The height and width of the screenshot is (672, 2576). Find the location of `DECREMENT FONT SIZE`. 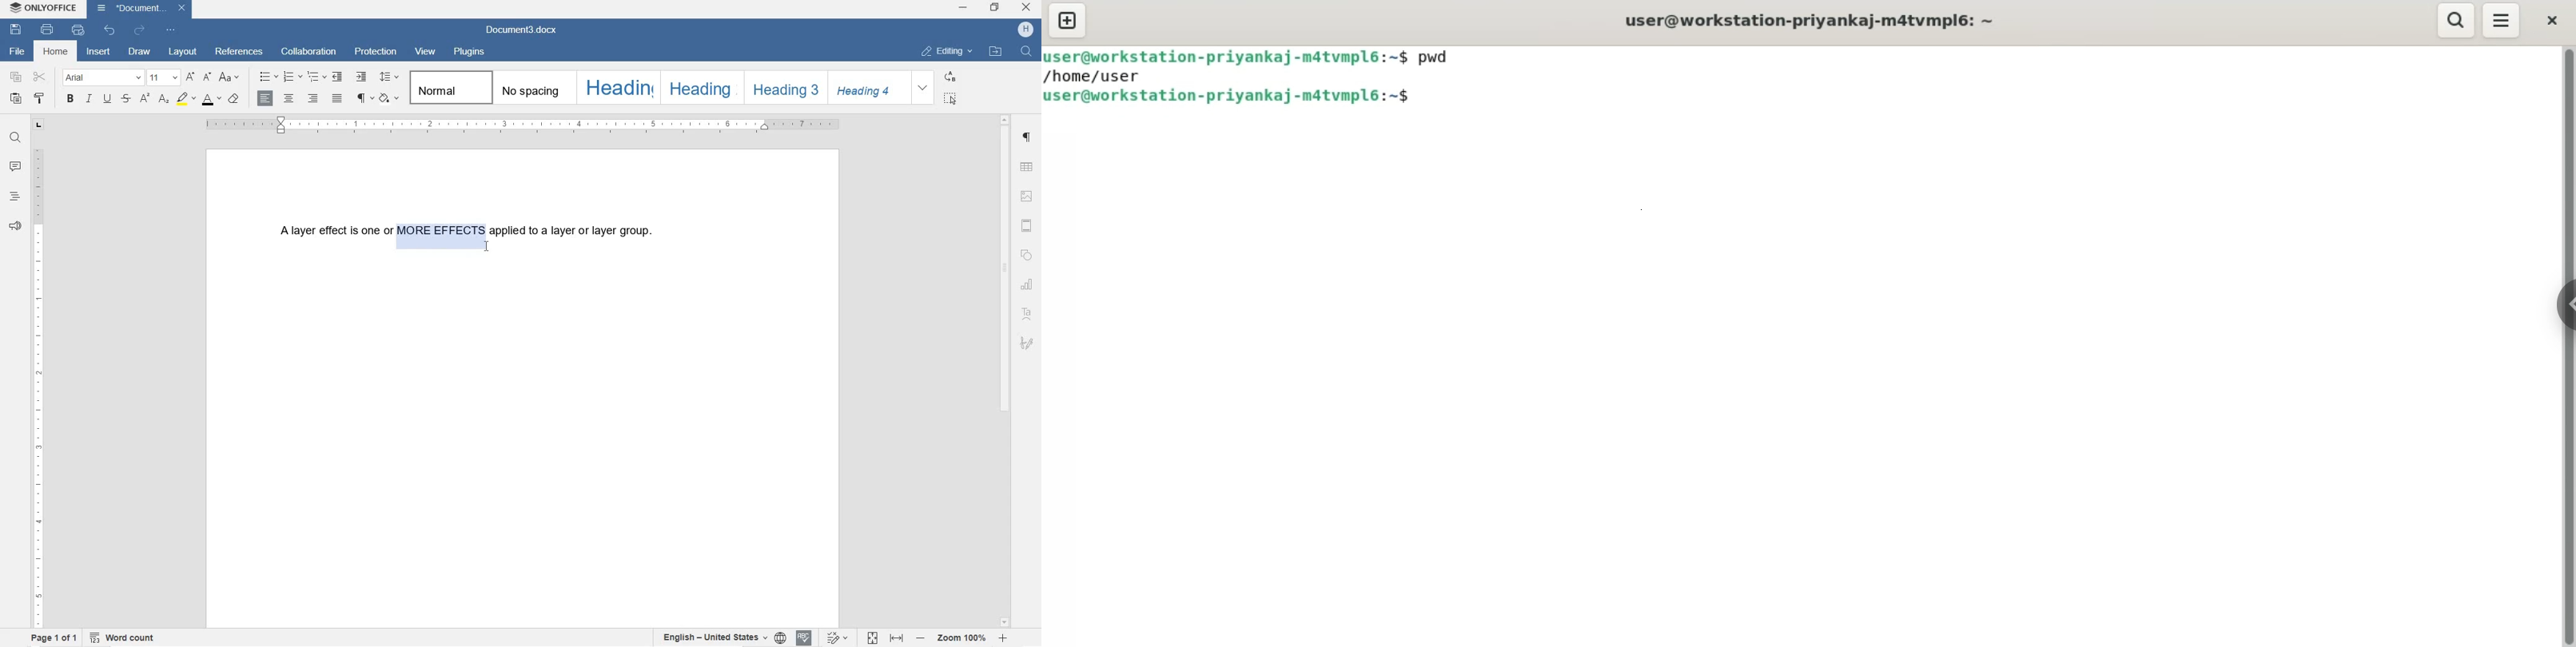

DECREMENT FONT SIZE is located at coordinates (190, 77).